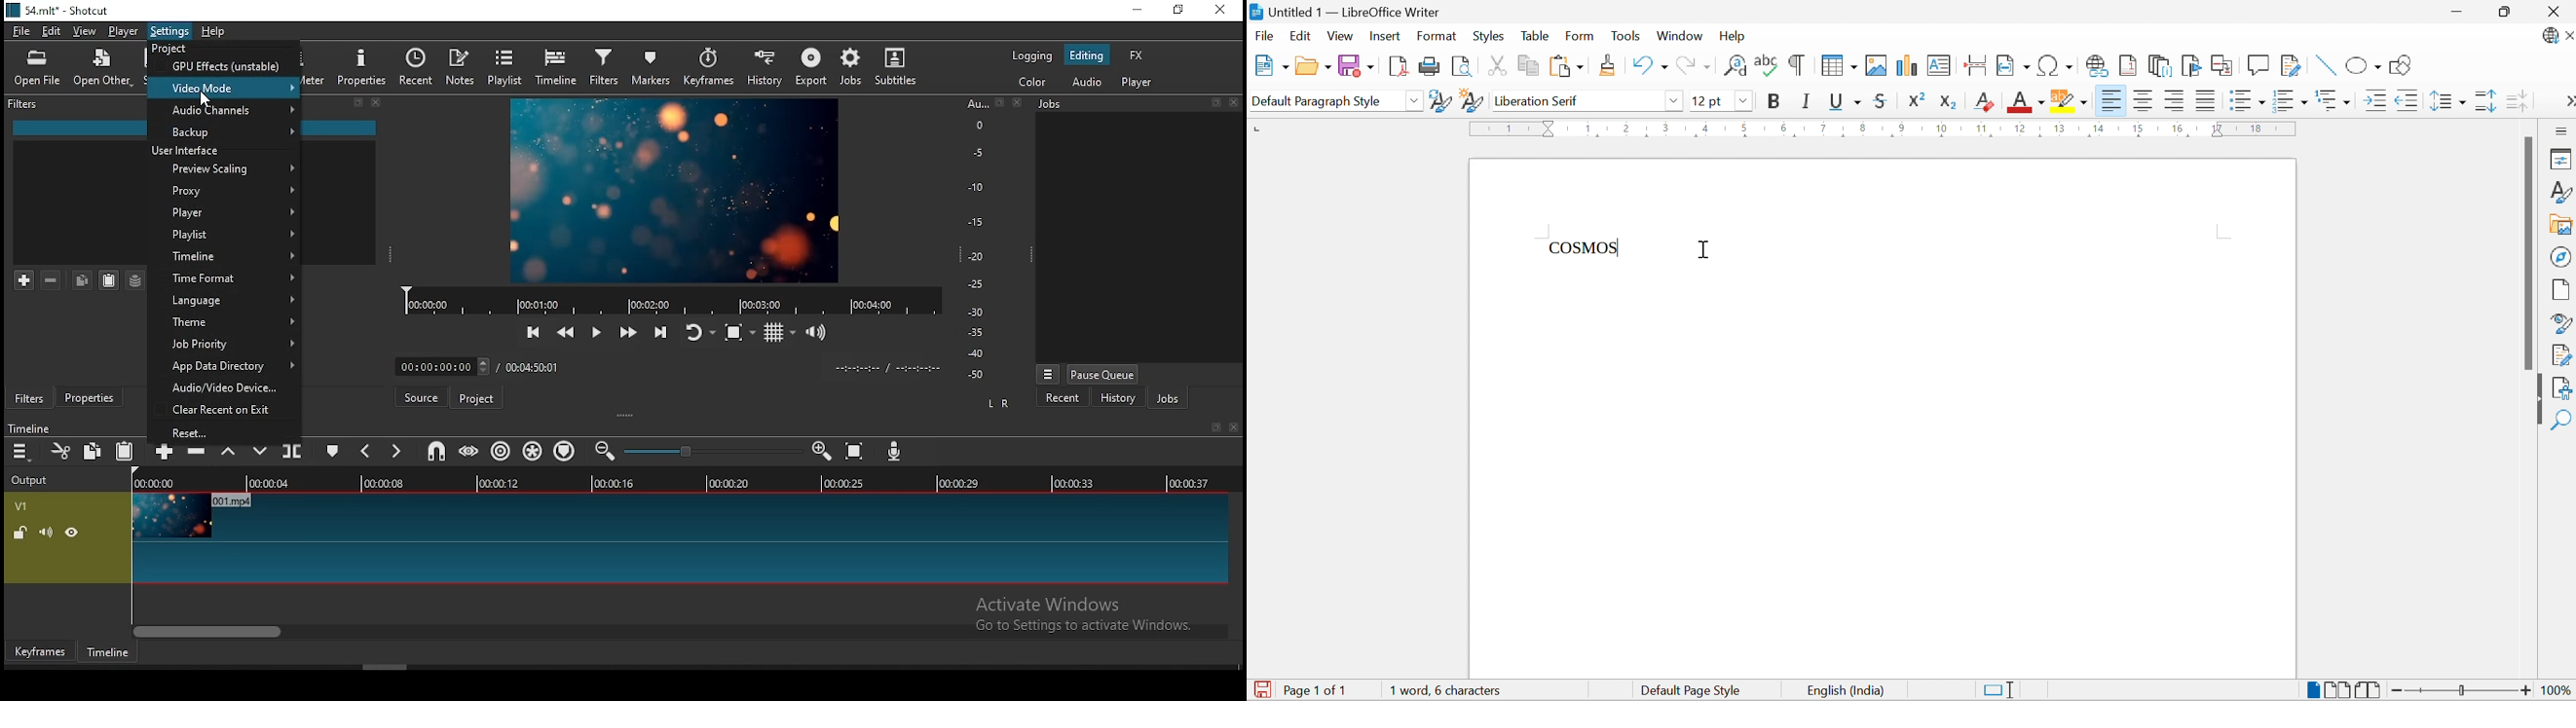 Image resolution: width=2576 pixels, height=728 pixels. Describe the element at coordinates (1878, 66) in the screenshot. I see `Insert Image` at that location.